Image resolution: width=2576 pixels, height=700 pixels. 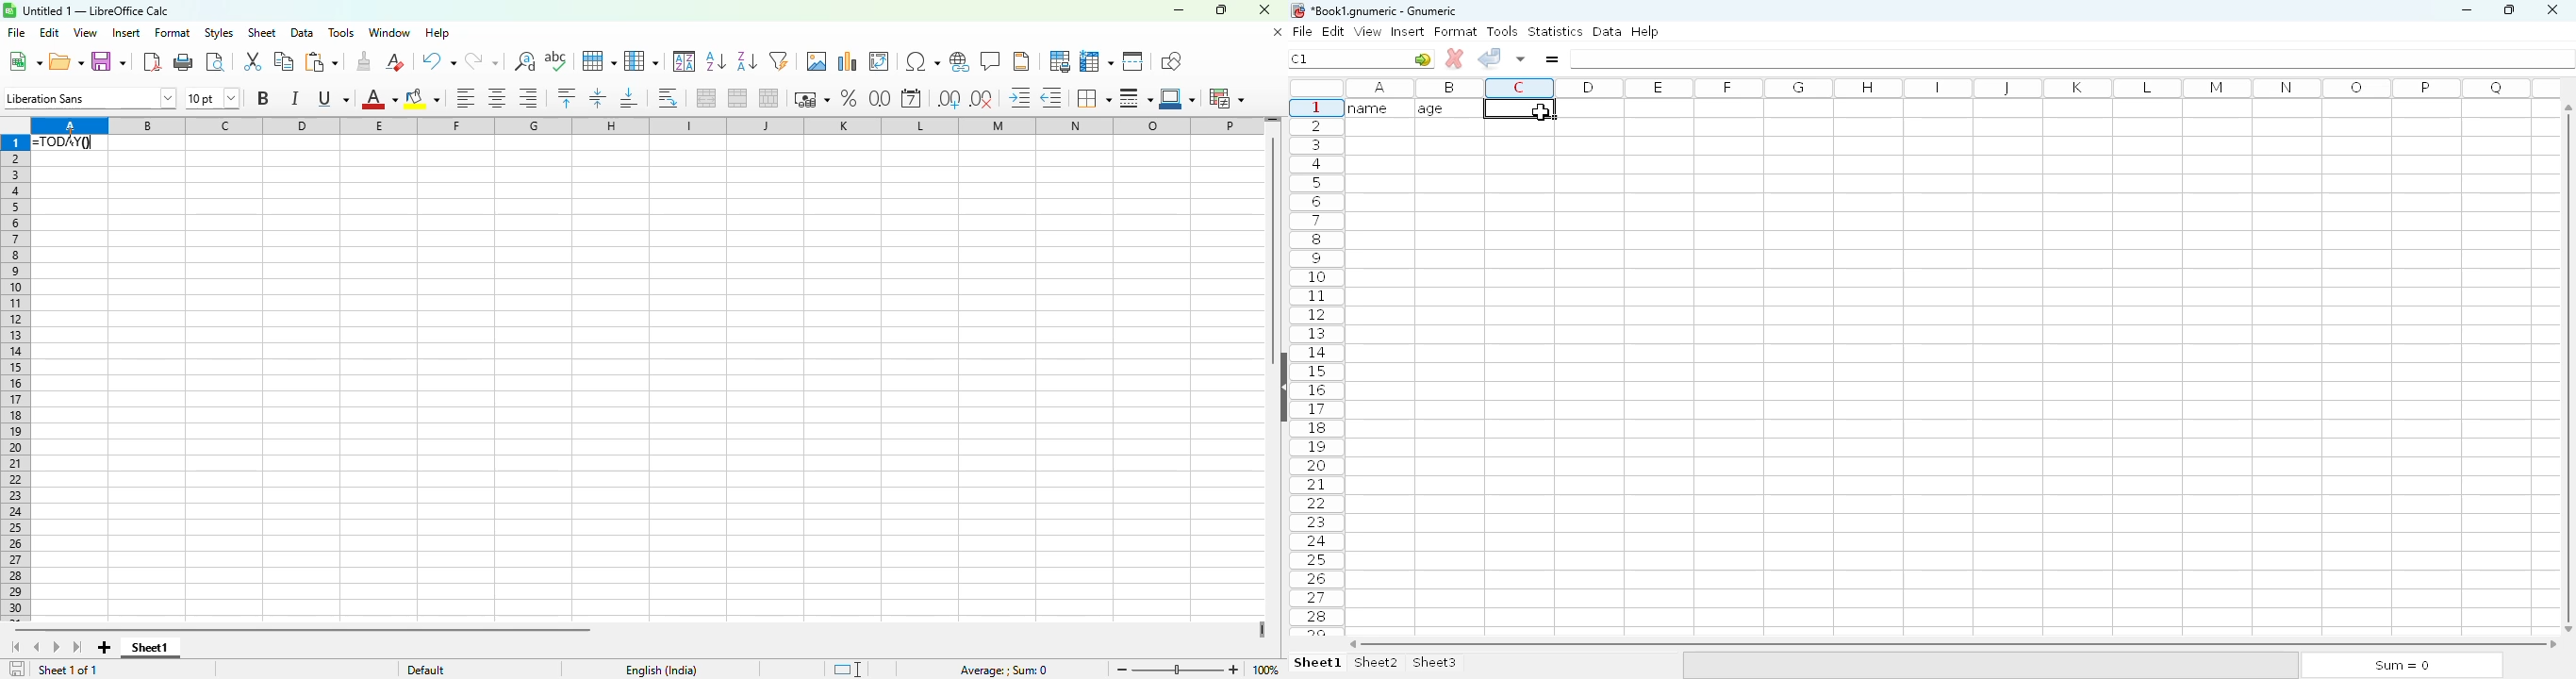 I want to click on title, so click(x=1385, y=11).